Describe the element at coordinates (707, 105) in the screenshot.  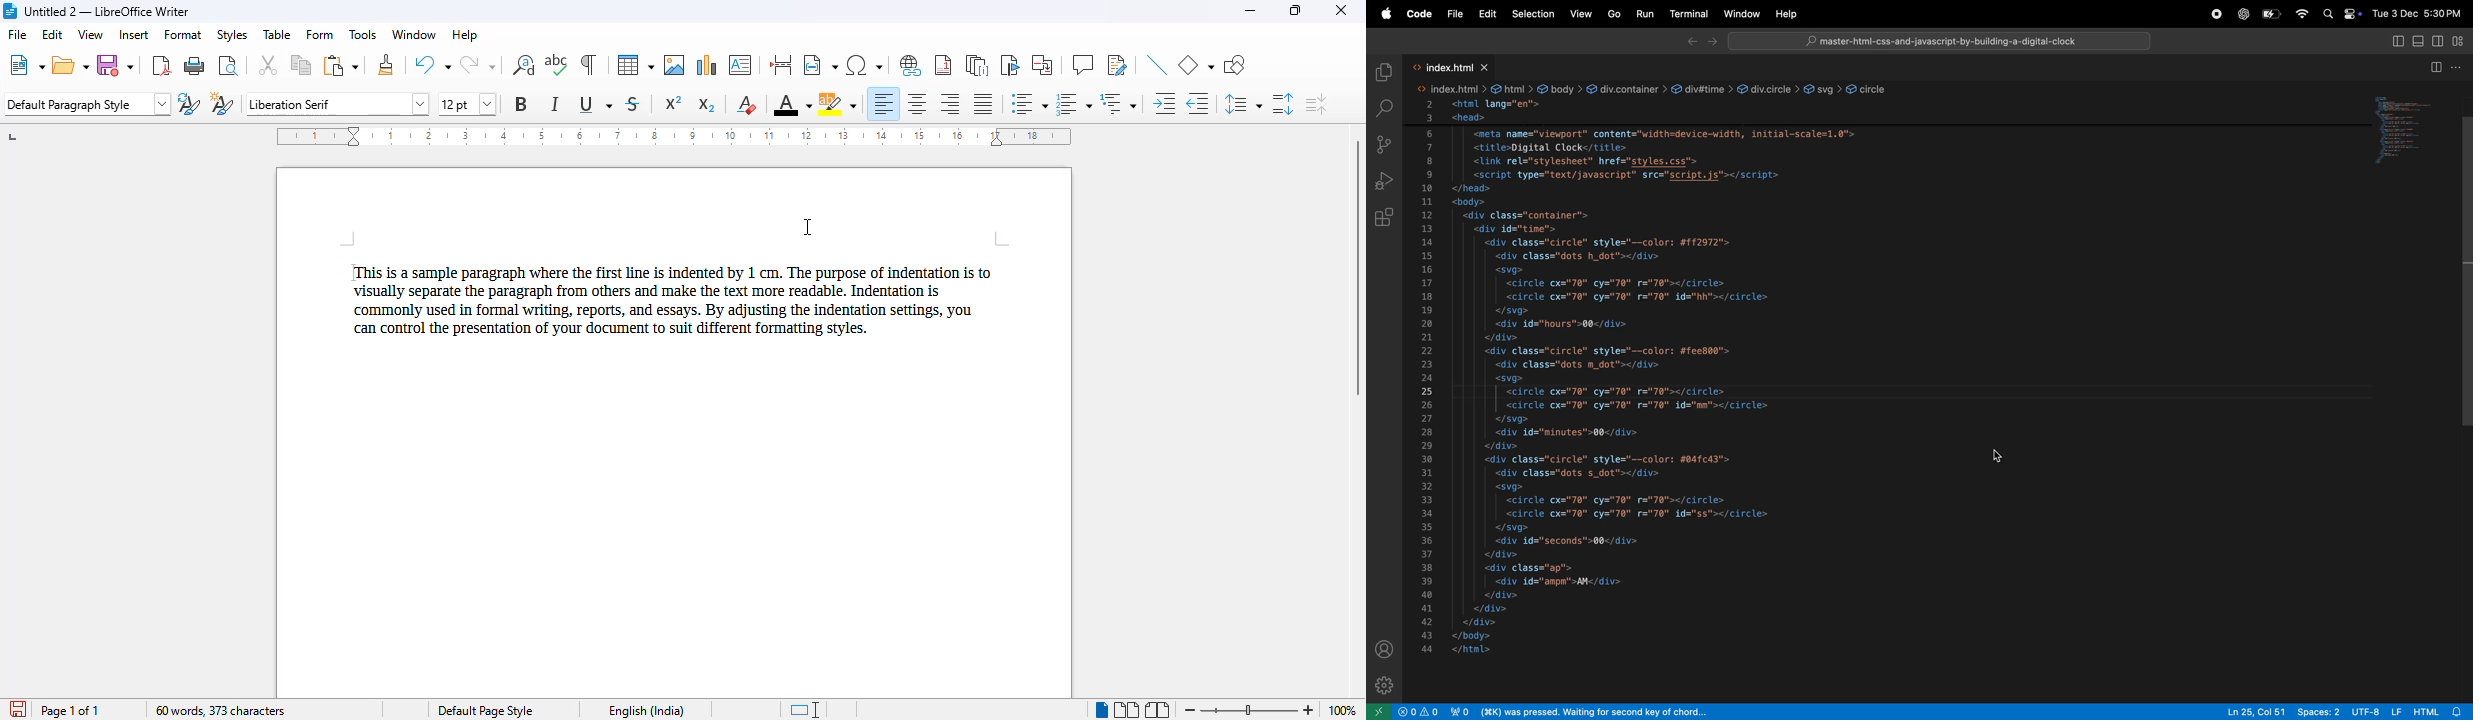
I see `subscript` at that location.